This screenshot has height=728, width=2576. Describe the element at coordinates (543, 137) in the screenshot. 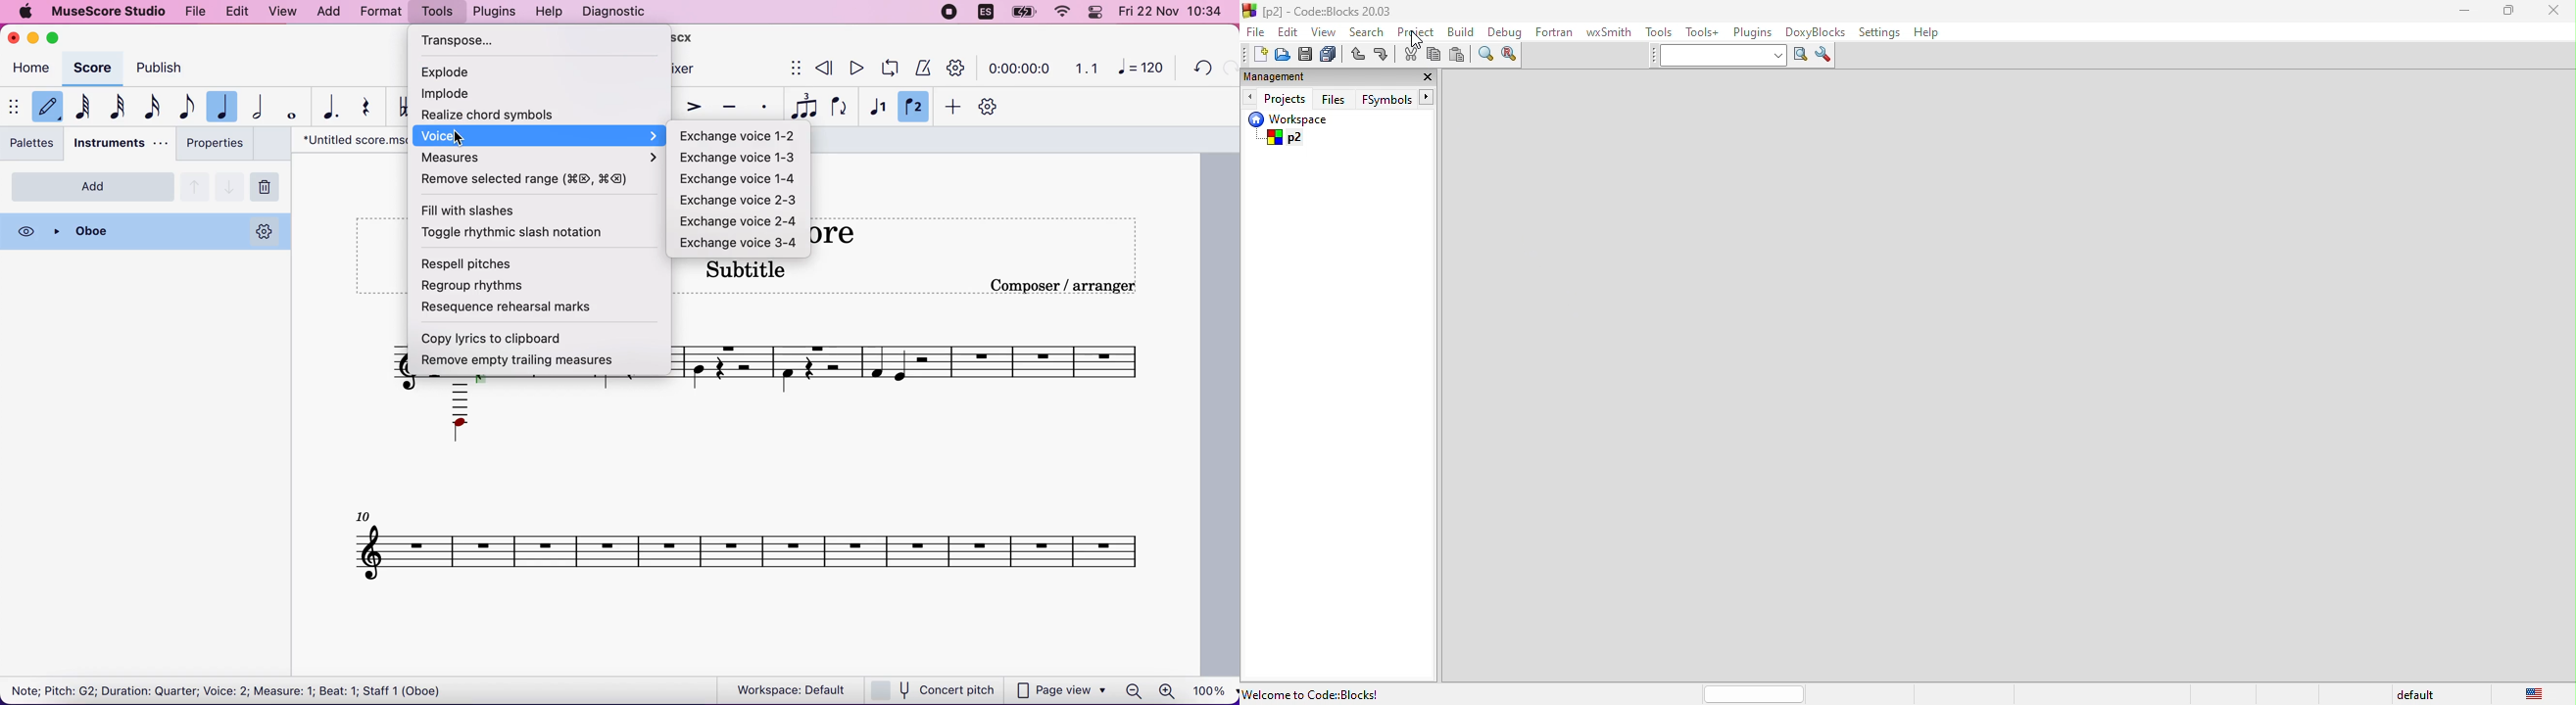

I see `voice` at that location.